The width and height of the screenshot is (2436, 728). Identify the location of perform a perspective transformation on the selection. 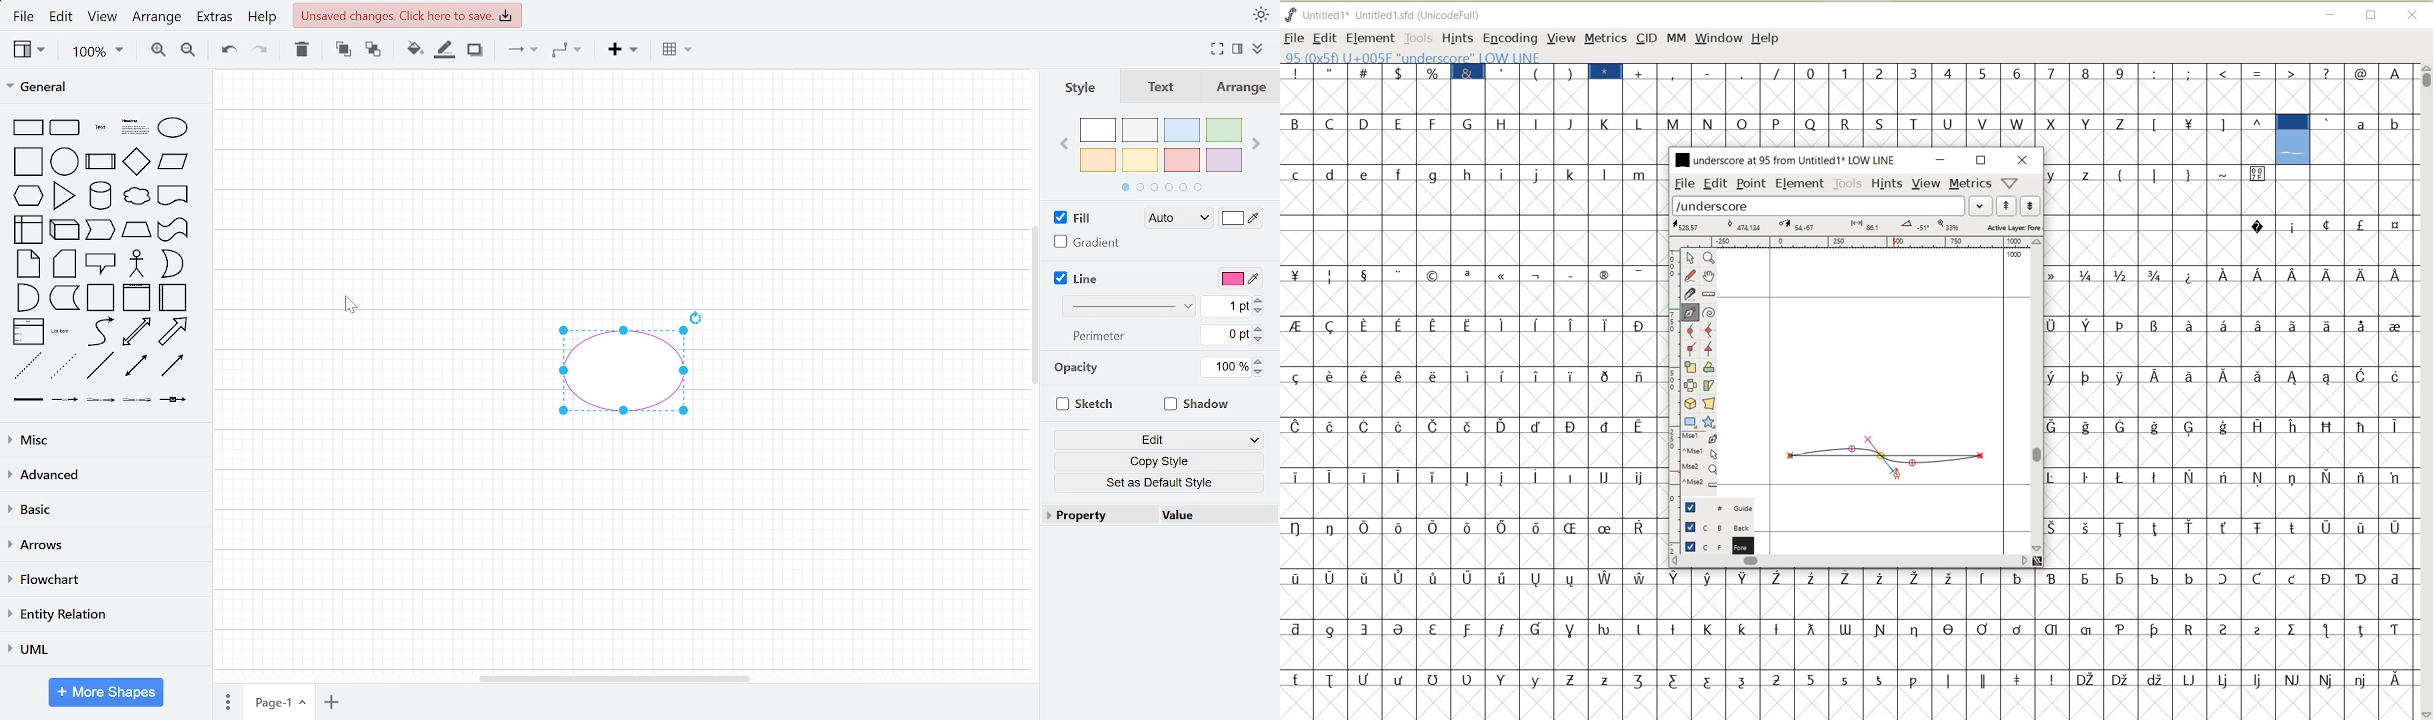
(1709, 404).